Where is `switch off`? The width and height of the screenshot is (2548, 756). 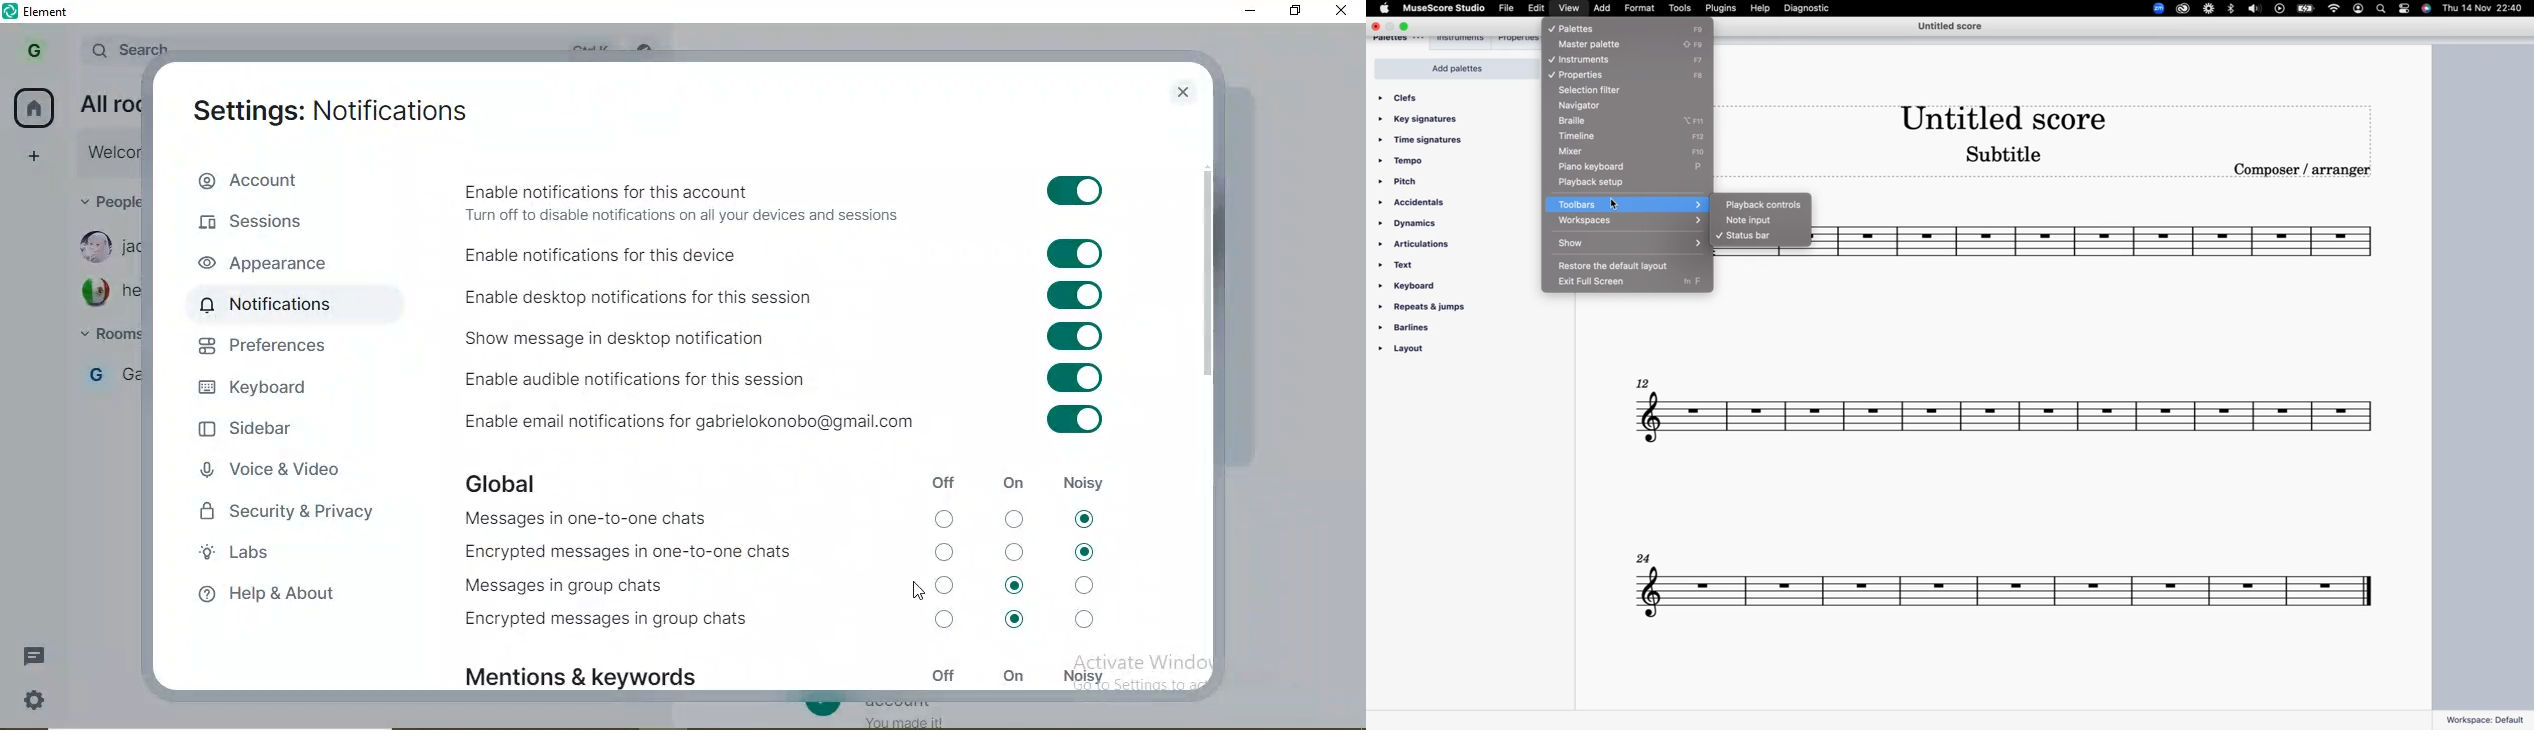
switch off is located at coordinates (1016, 551).